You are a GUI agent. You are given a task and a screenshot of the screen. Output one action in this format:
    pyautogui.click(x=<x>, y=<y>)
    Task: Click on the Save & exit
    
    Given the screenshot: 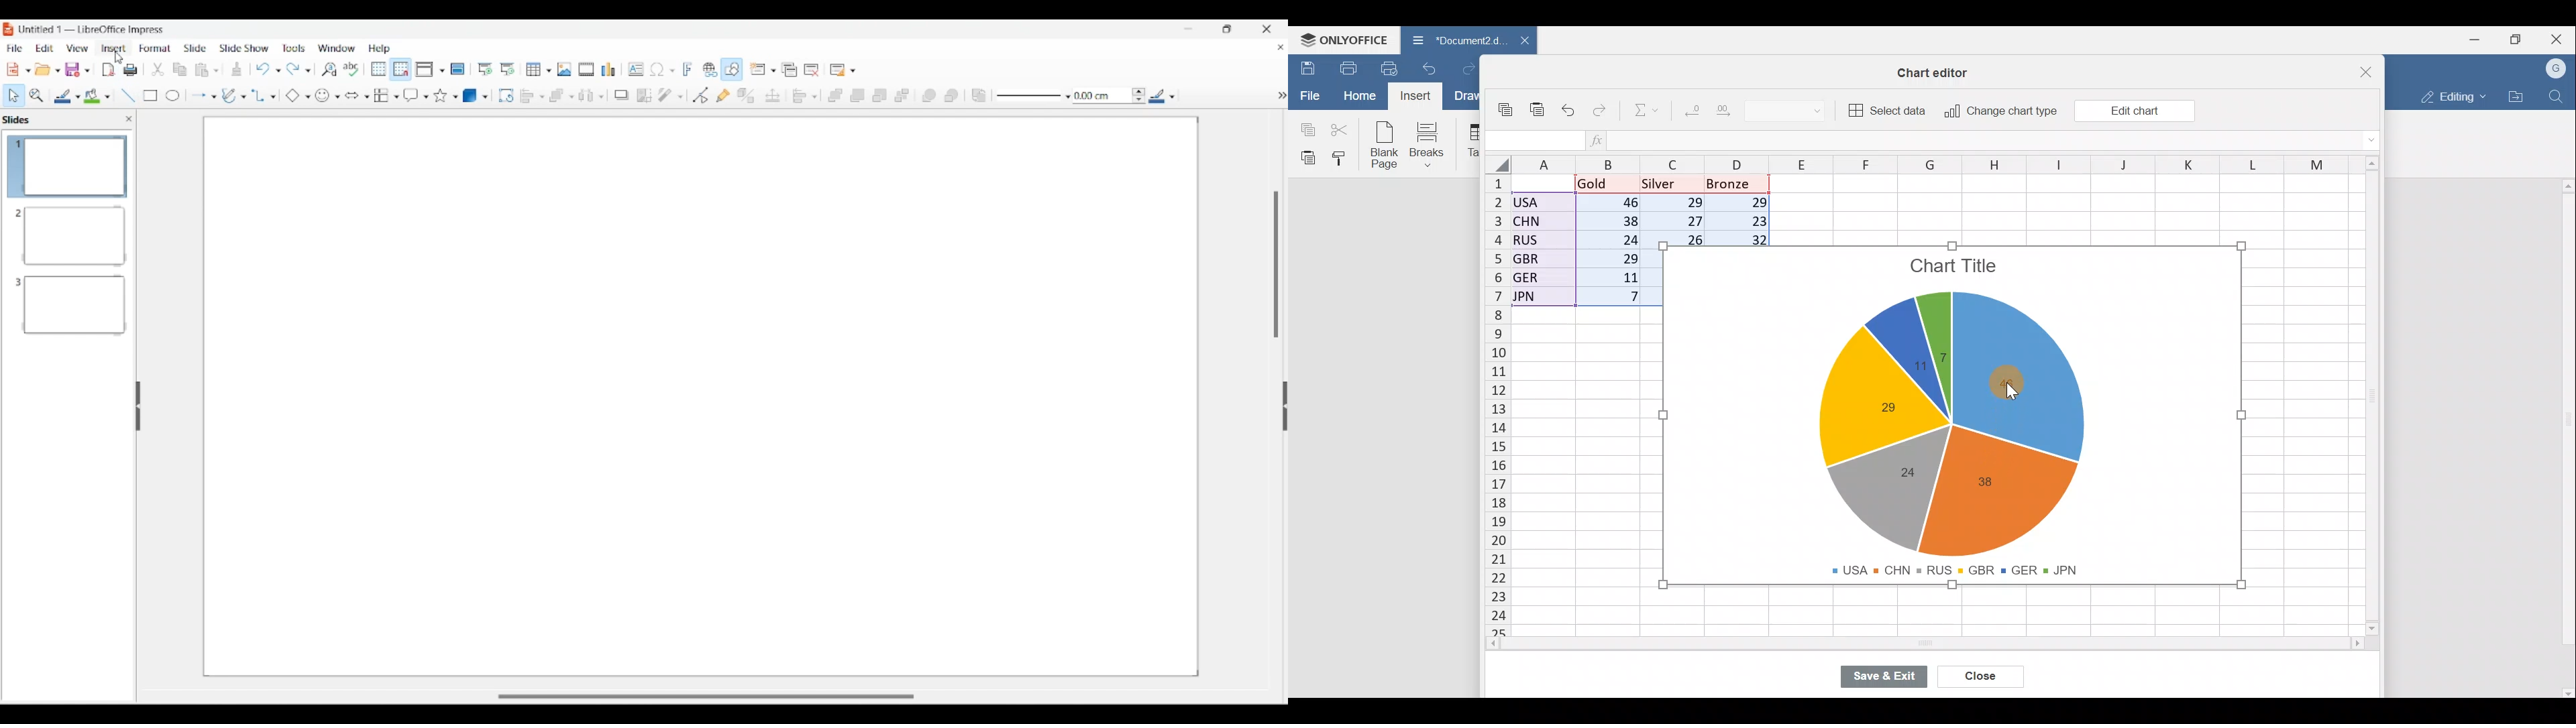 What is the action you would take?
    pyautogui.click(x=1891, y=678)
    